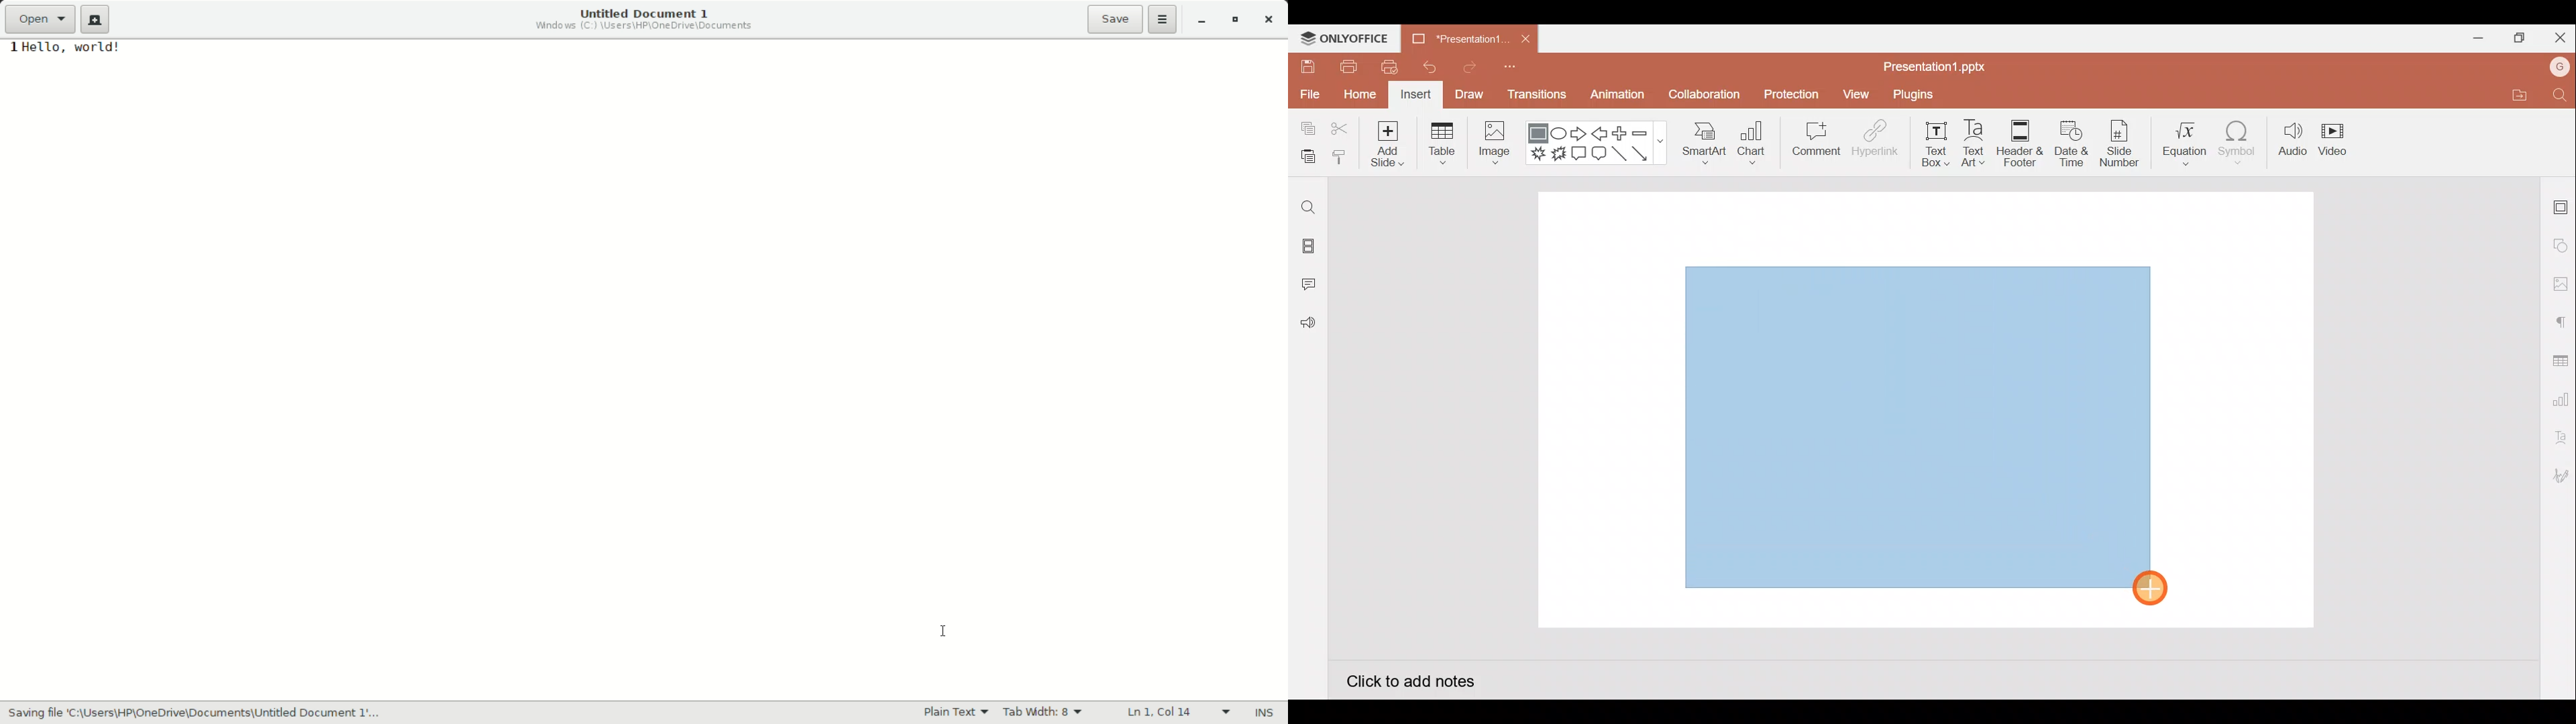  What do you see at coordinates (1619, 98) in the screenshot?
I see `Animation` at bounding box center [1619, 98].